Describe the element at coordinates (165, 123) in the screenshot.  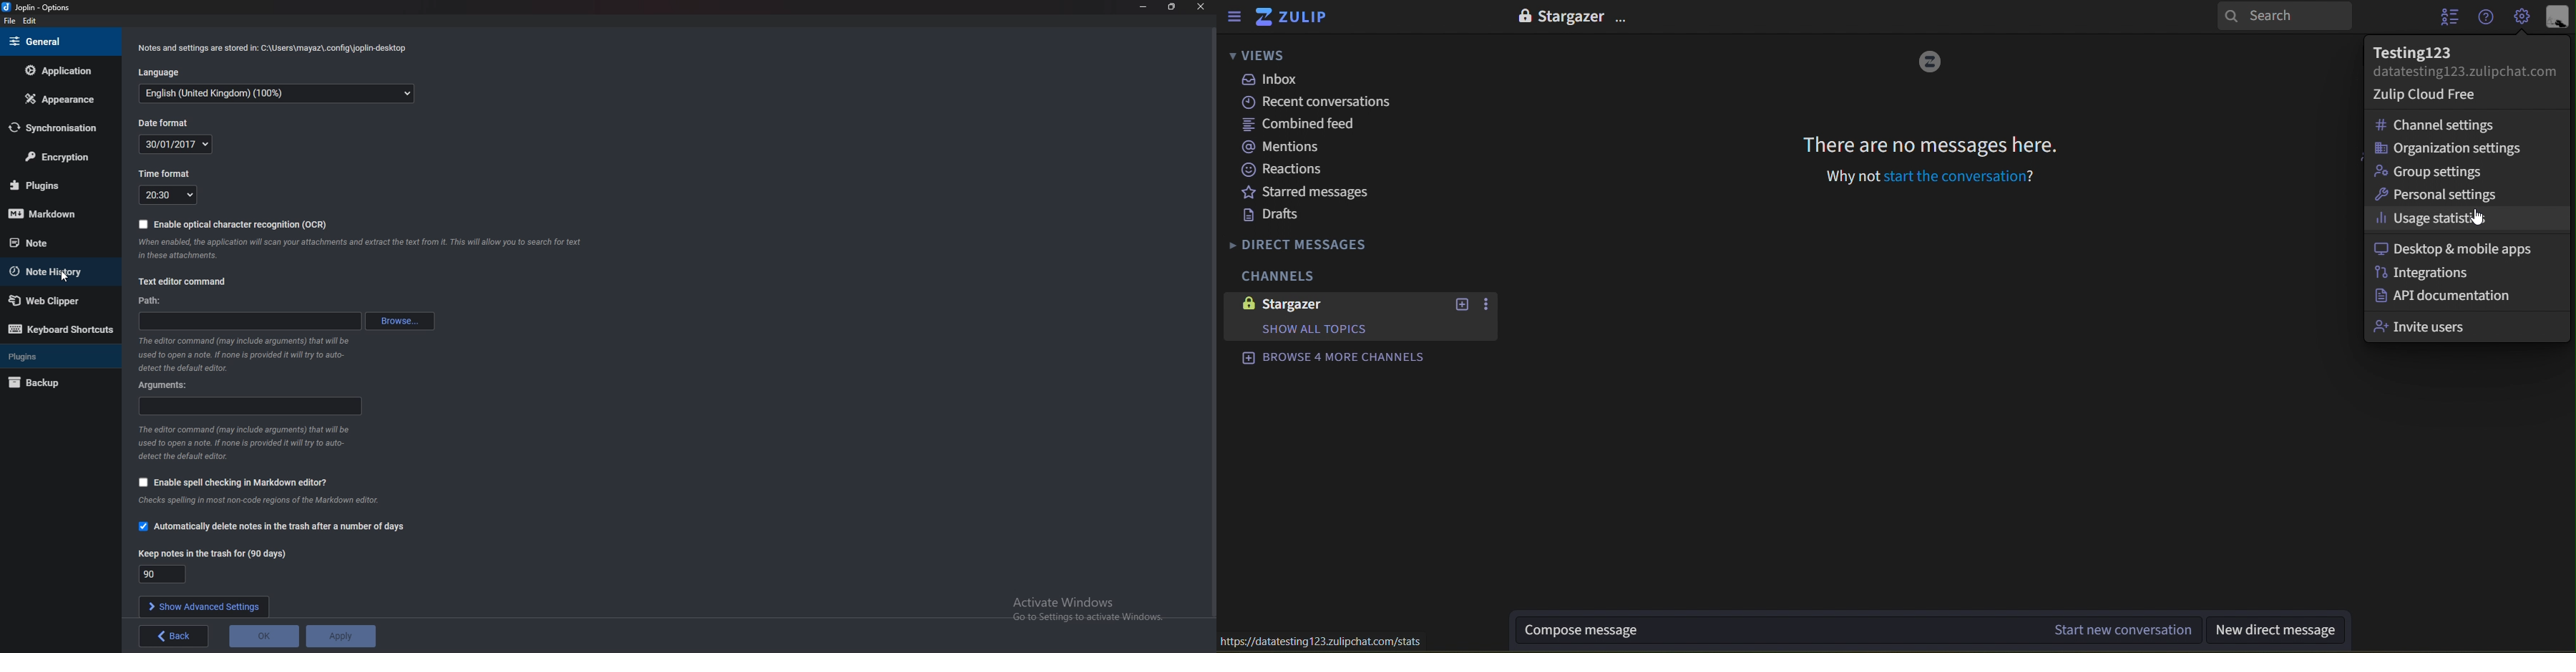
I see `Date format` at that location.